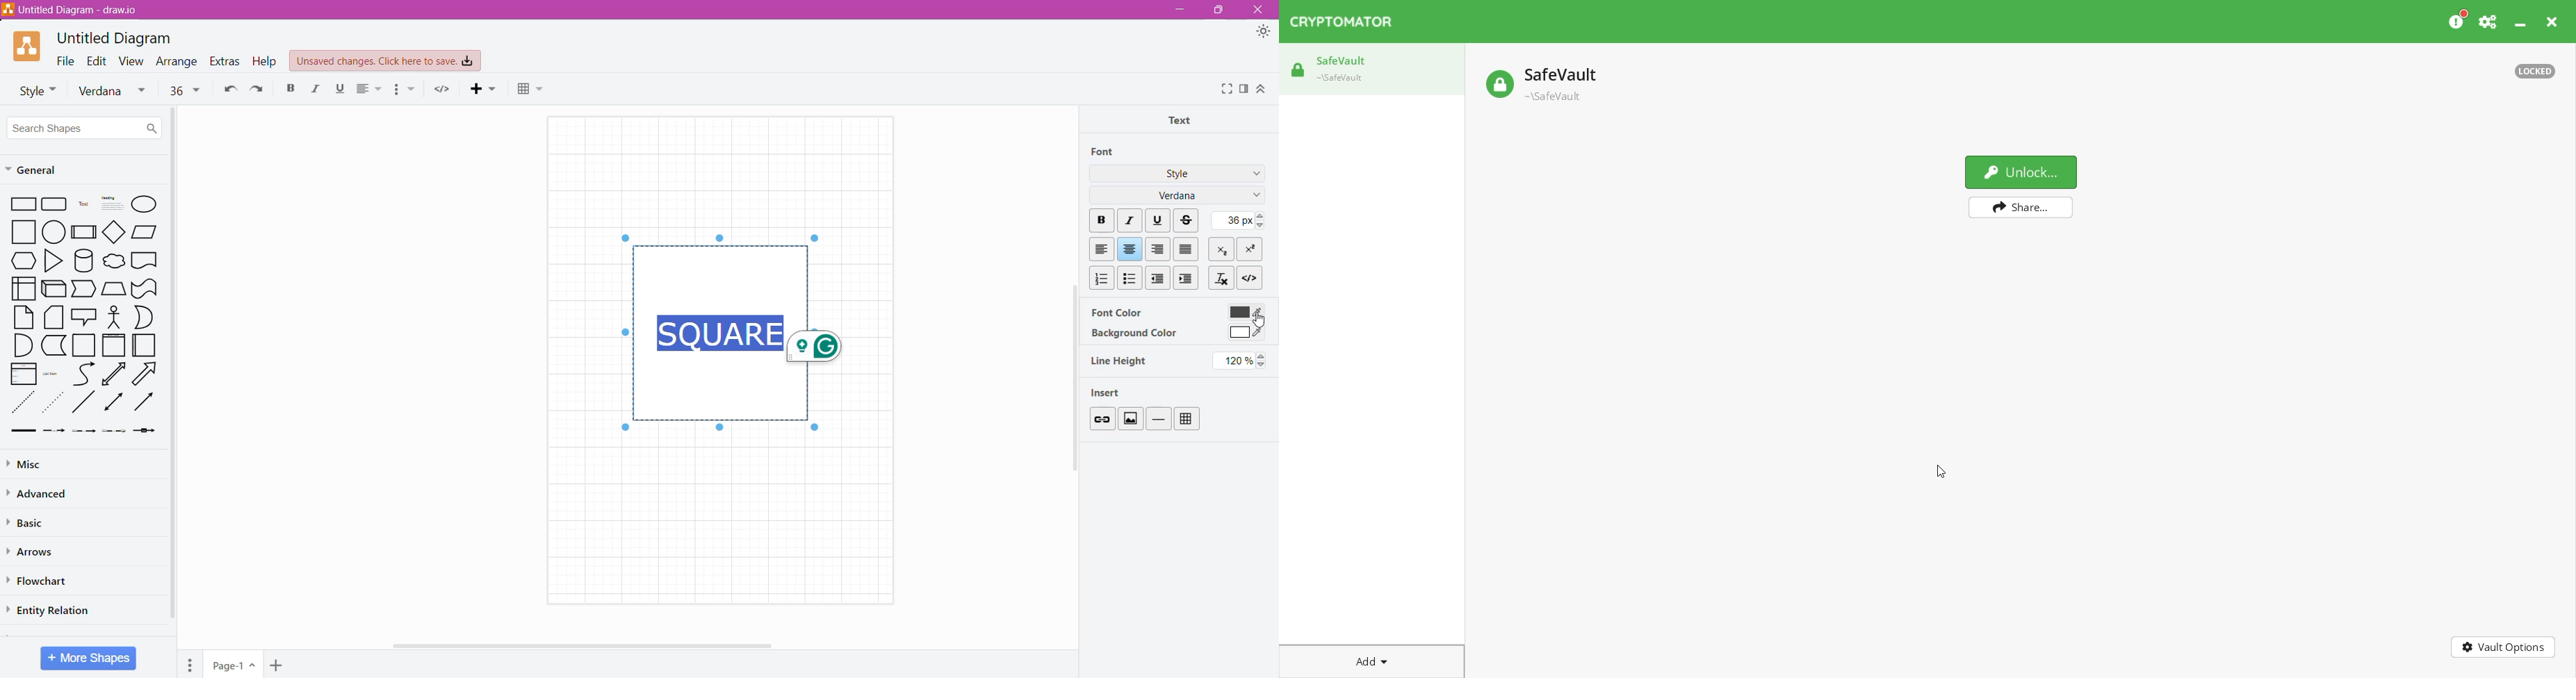  I want to click on Speech Bubble, so click(85, 315).